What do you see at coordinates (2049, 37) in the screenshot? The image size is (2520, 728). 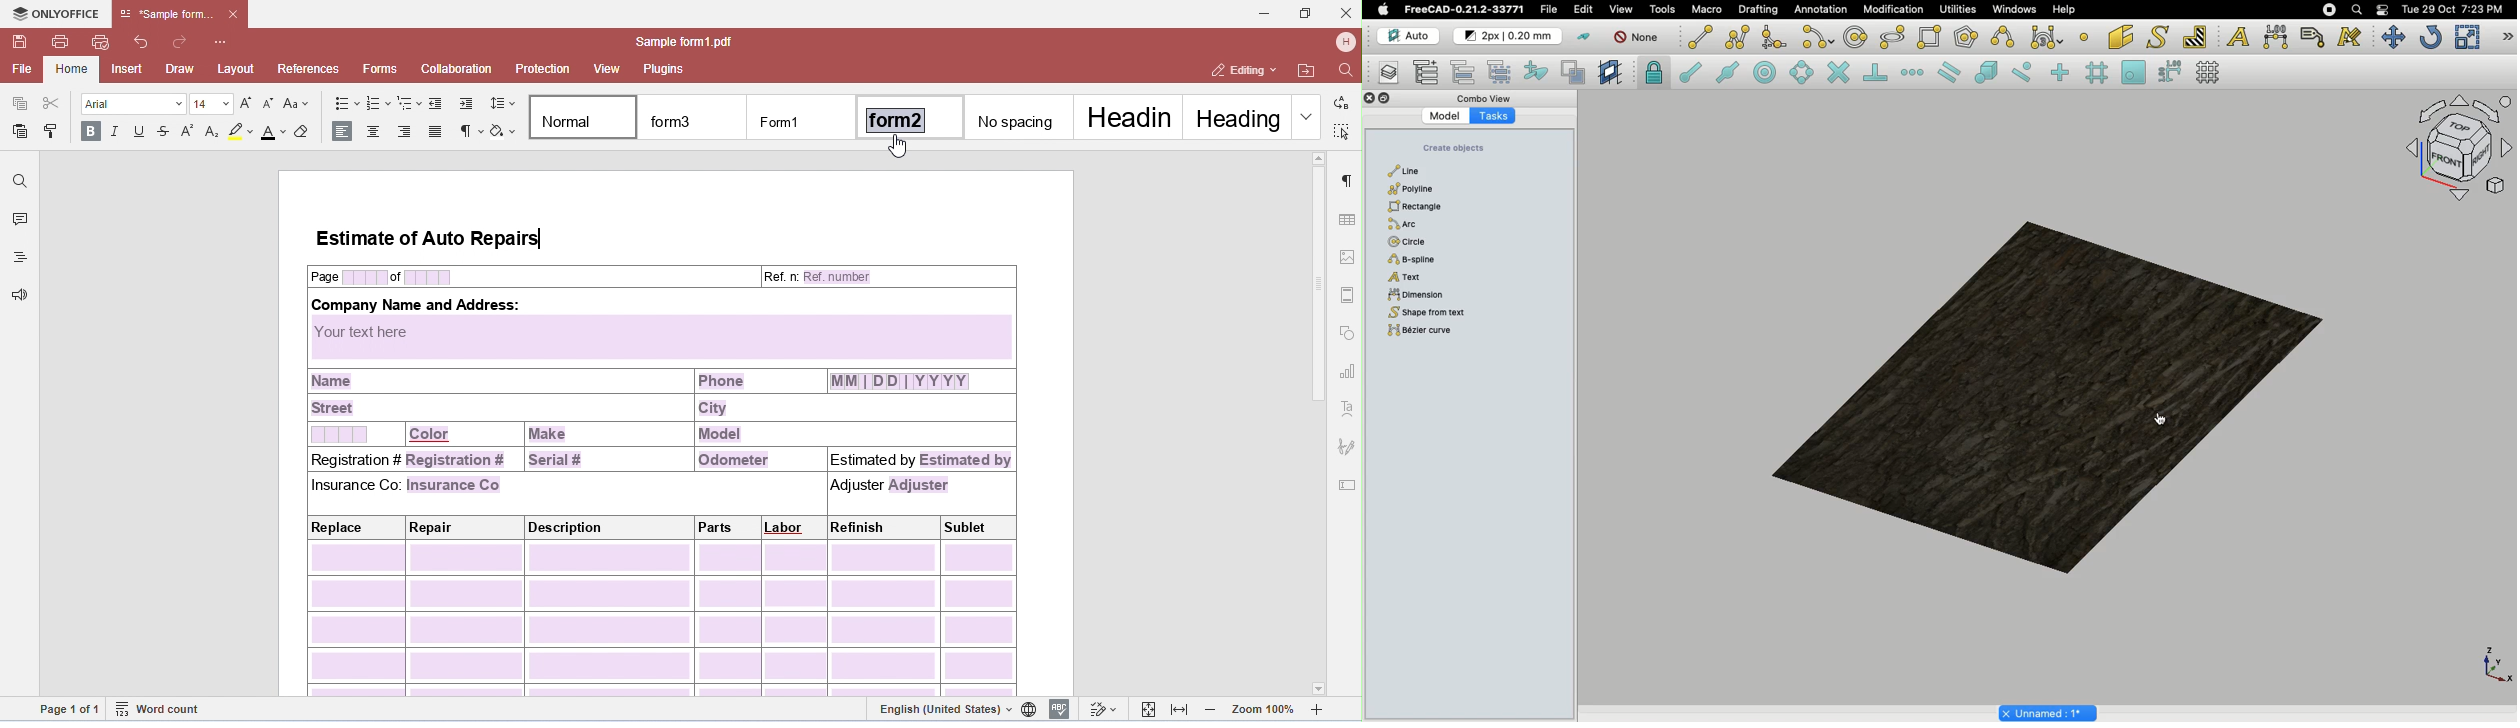 I see `Bezier tools` at bounding box center [2049, 37].